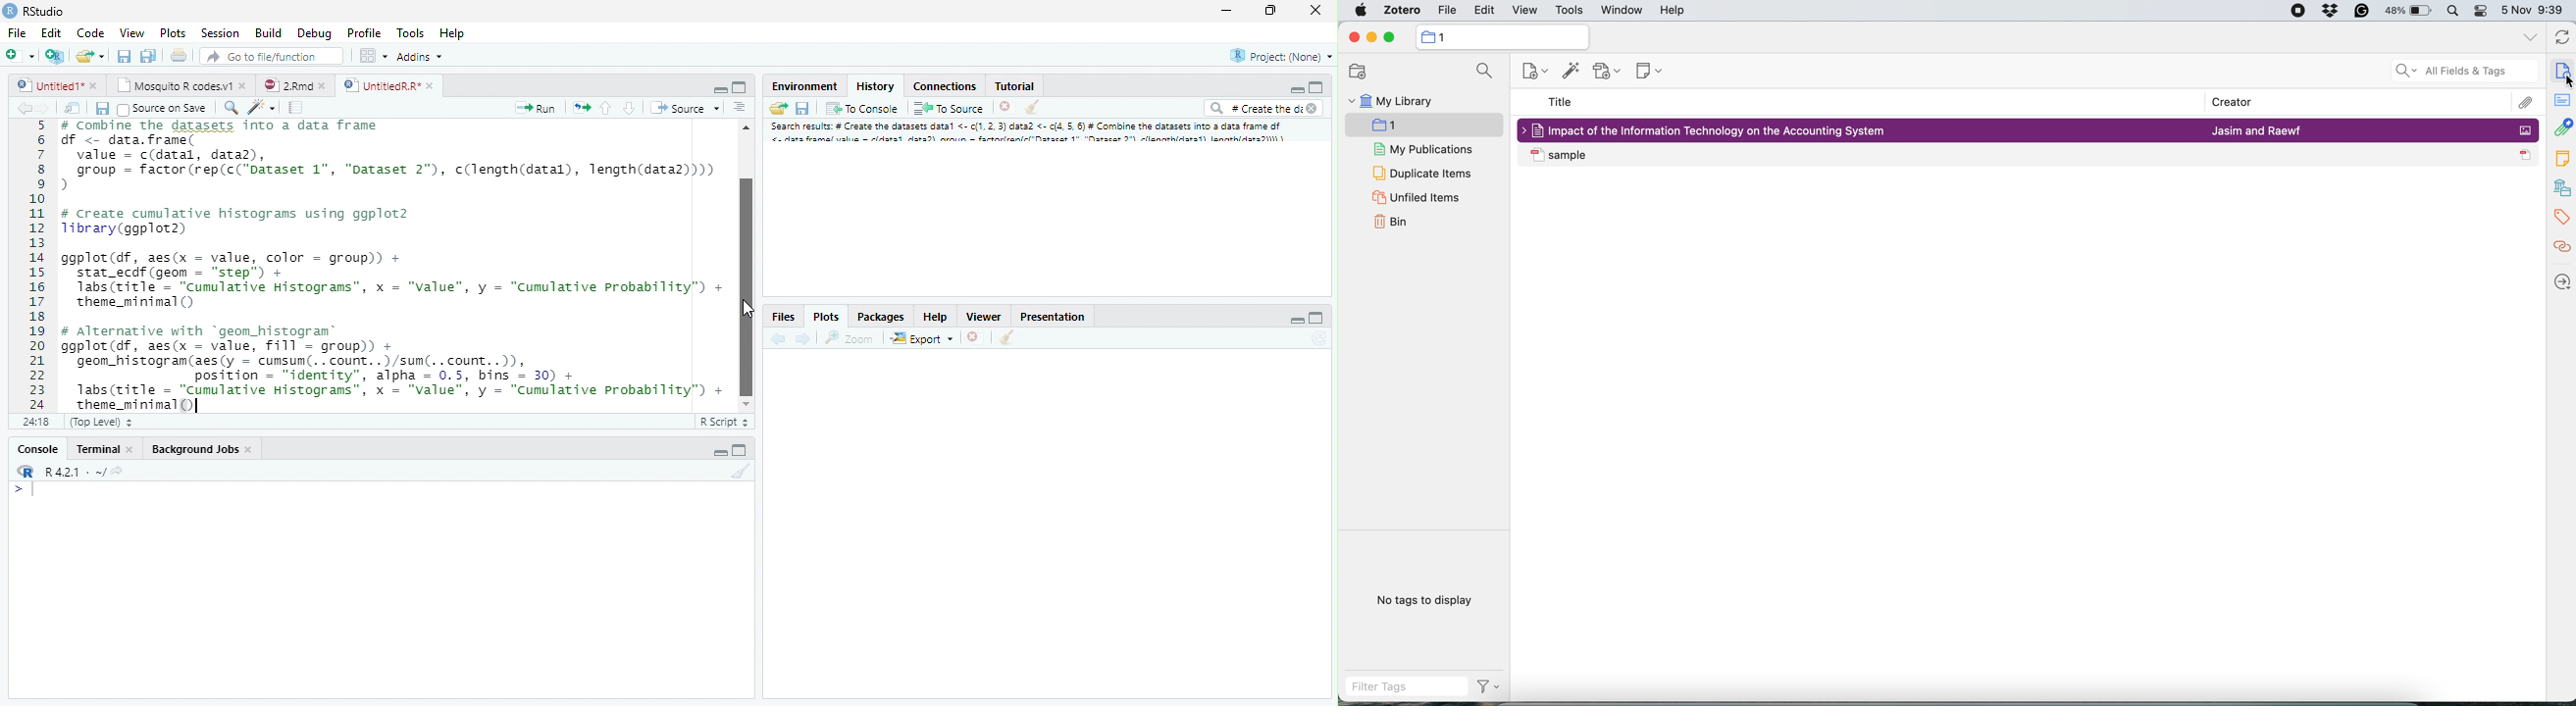 Image resolution: width=2576 pixels, height=728 pixels. Describe the element at coordinates (103, 420) in the screenshot. I see `Top level` at that location.